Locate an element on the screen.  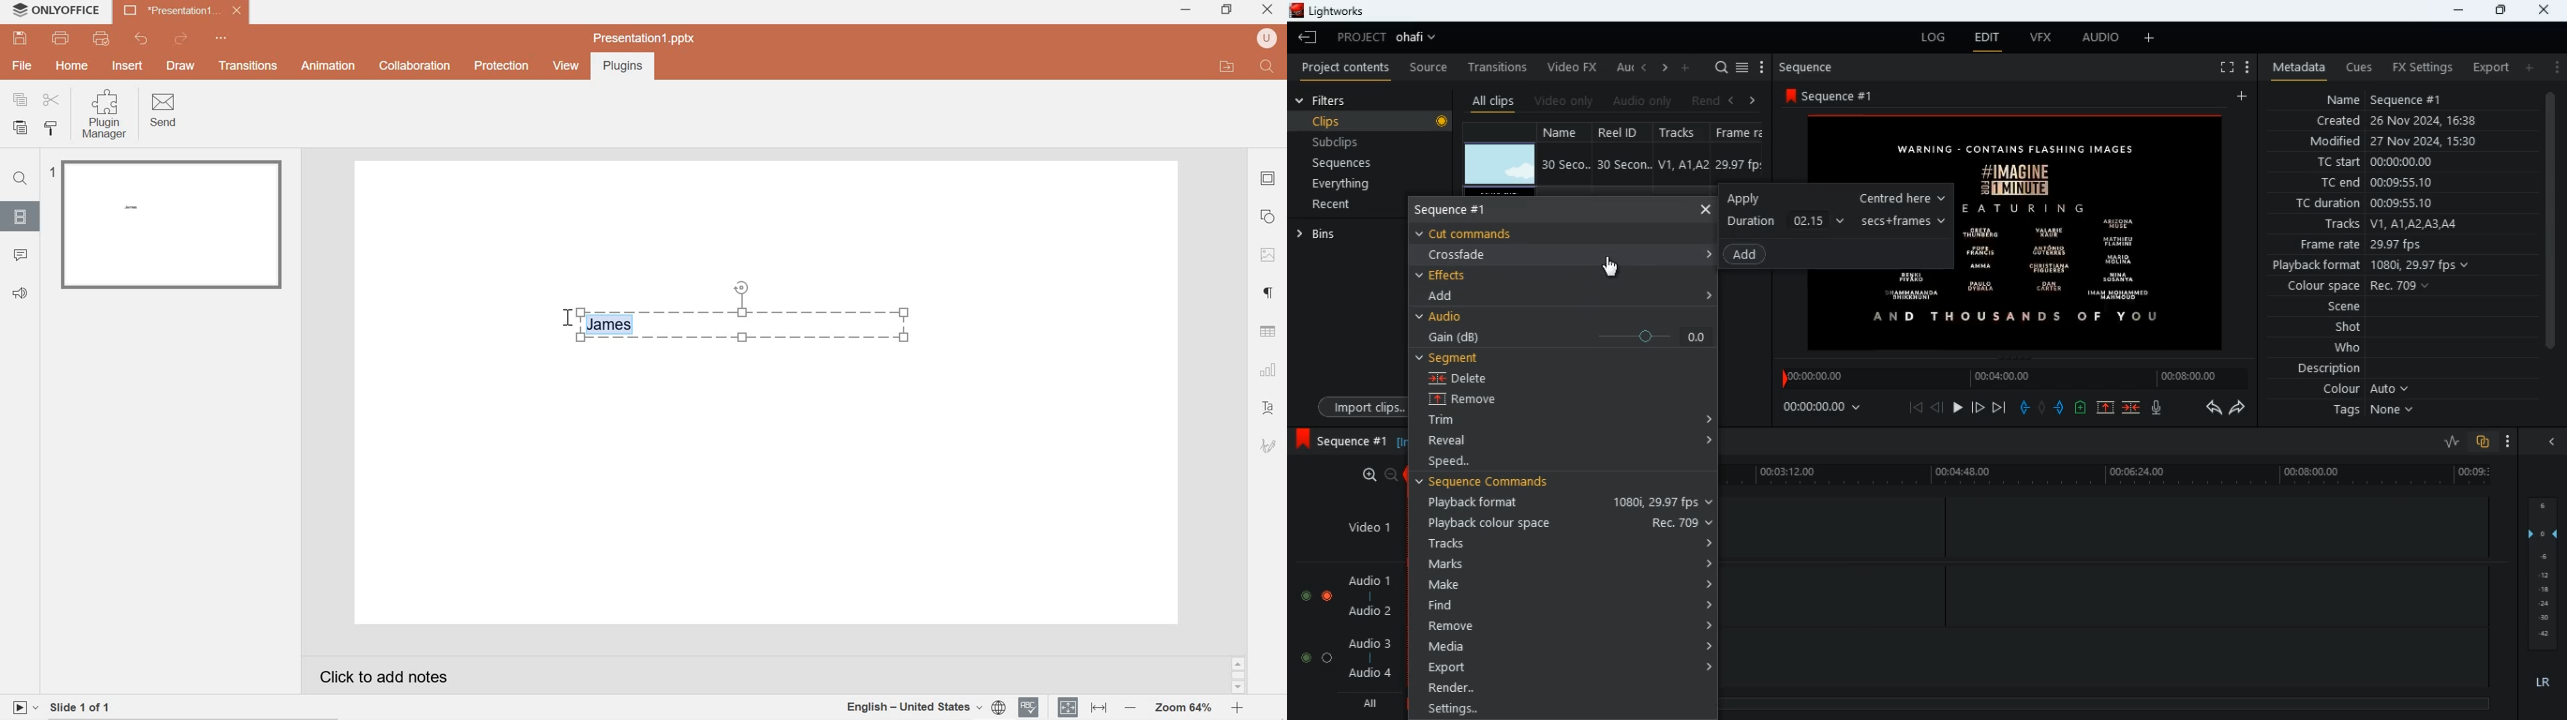
timeline is located at coordinates (2011, 377).